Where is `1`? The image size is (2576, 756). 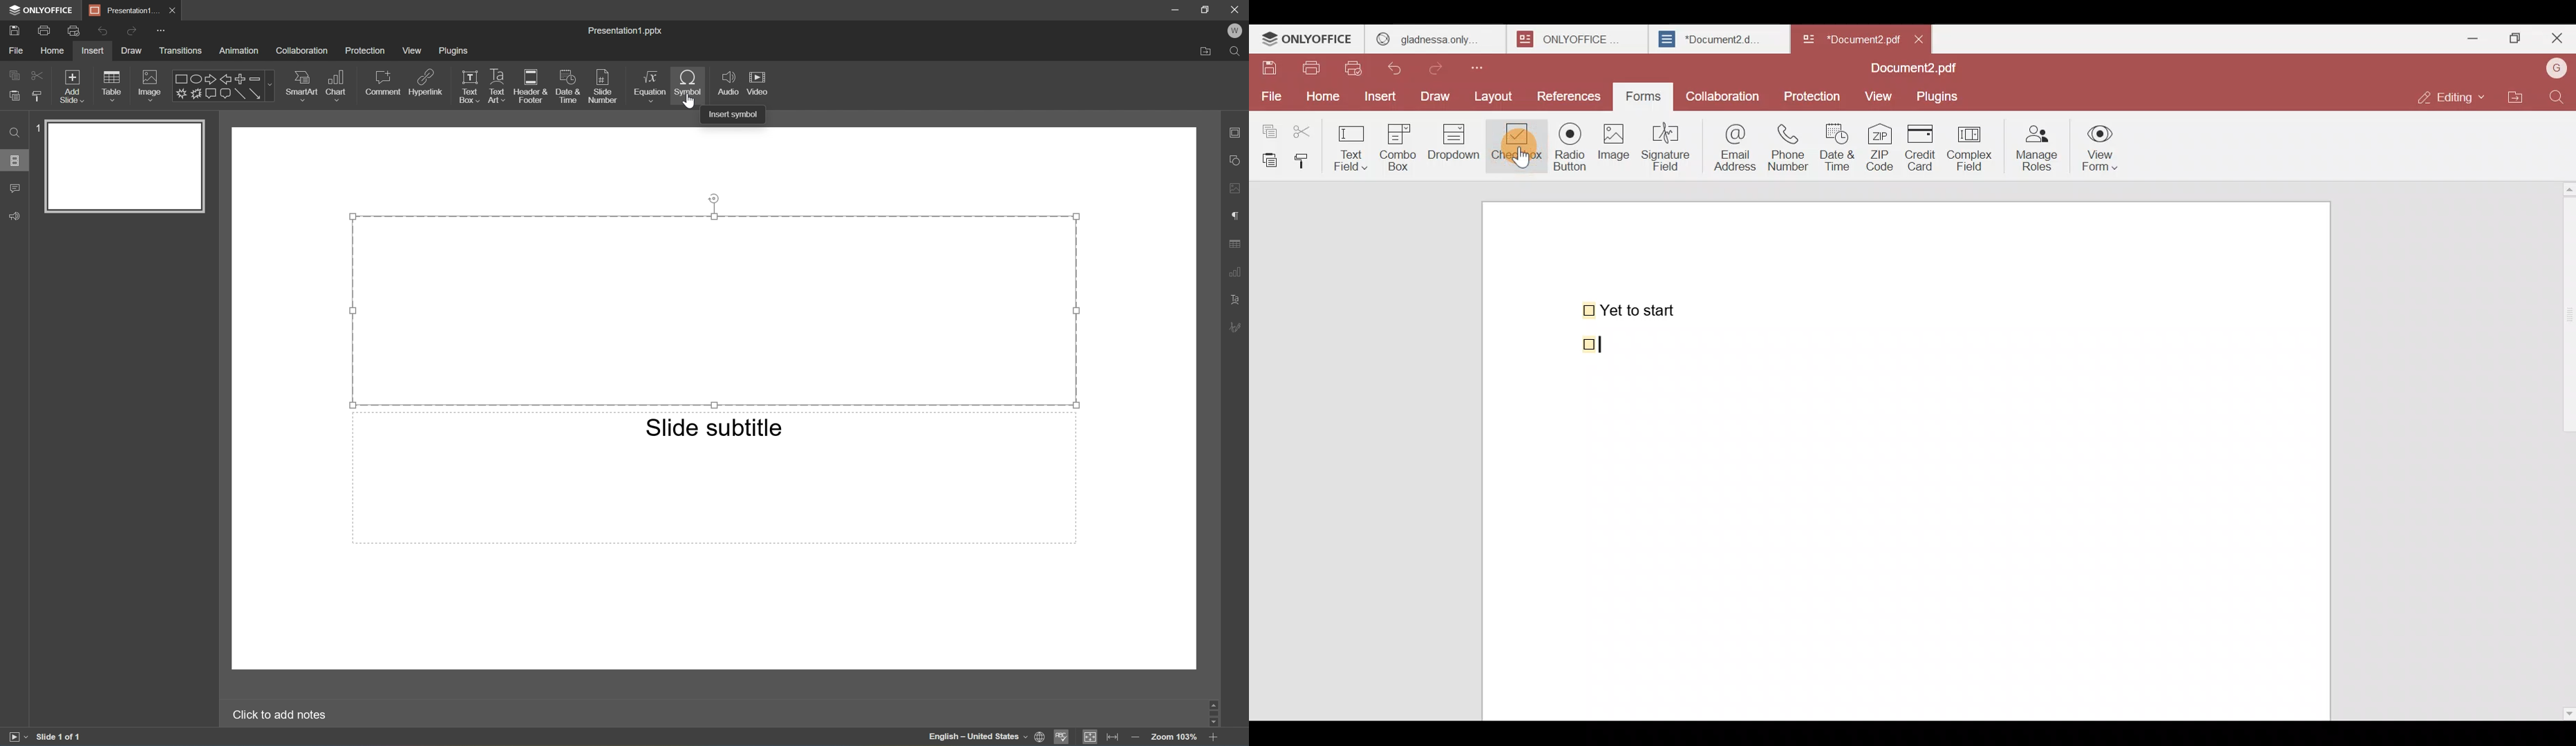
1 is located at coordinates (37, 127).